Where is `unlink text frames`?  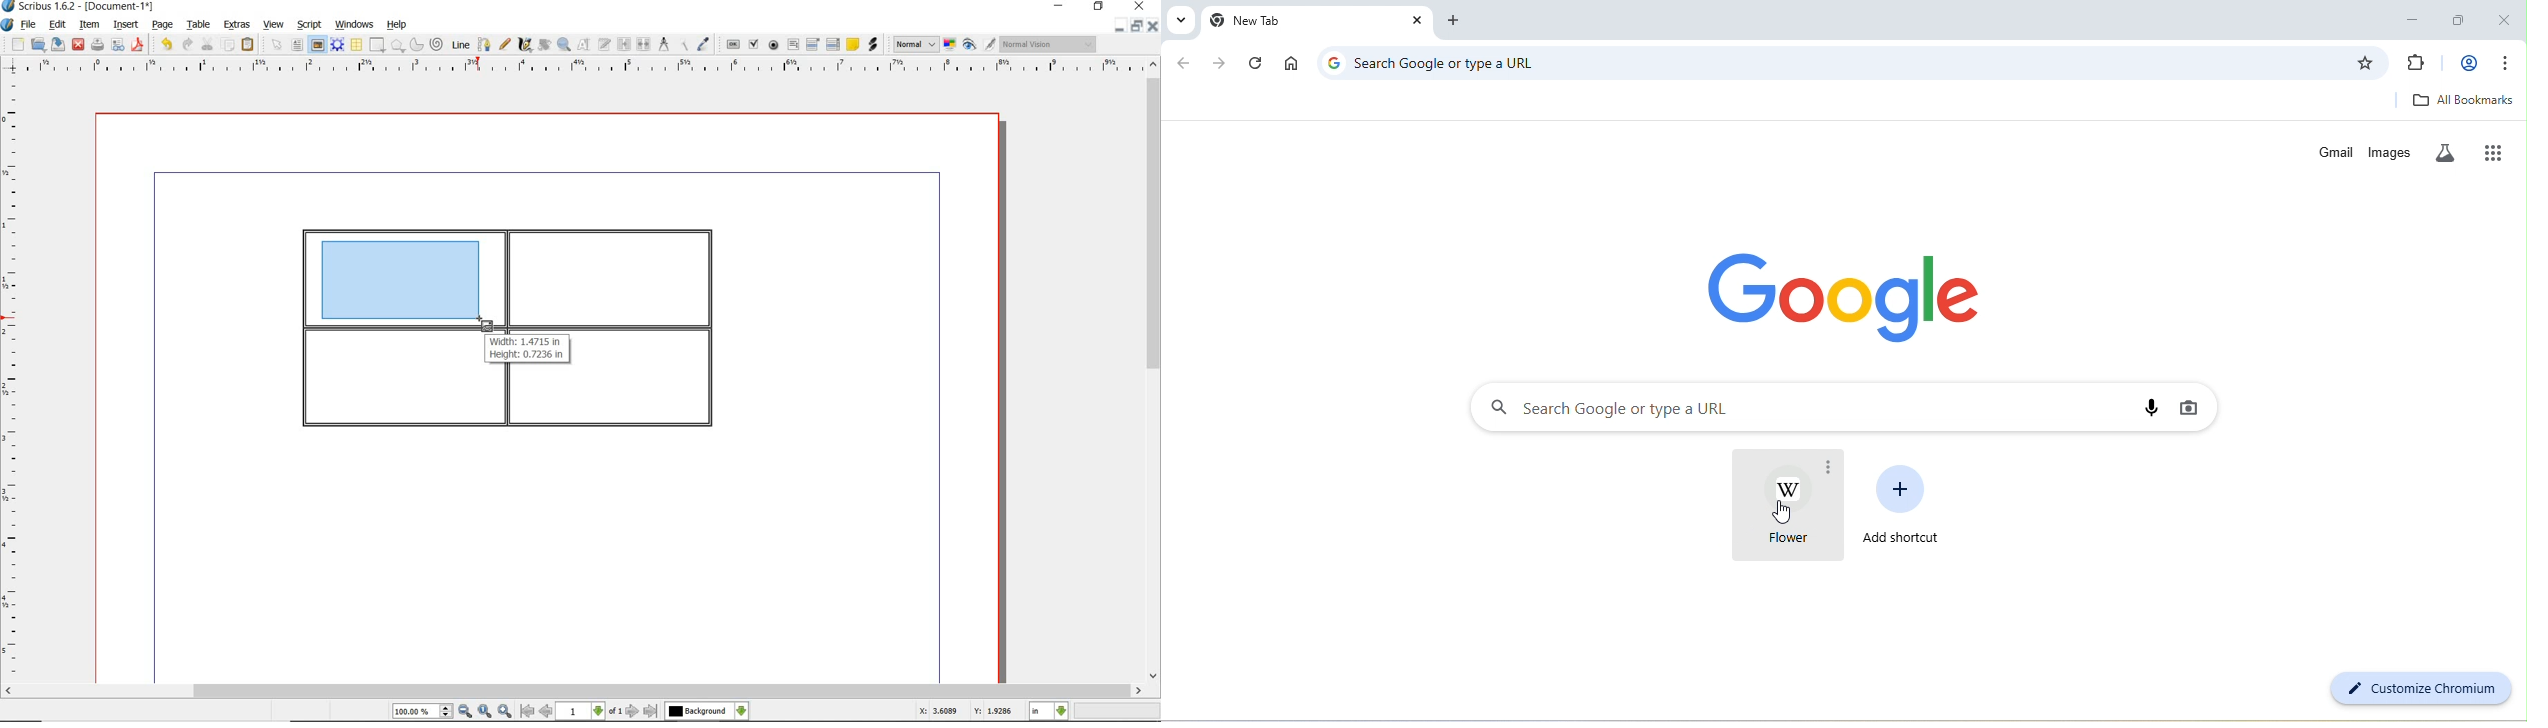
unlink text frames is located at coordinates (645, 44).